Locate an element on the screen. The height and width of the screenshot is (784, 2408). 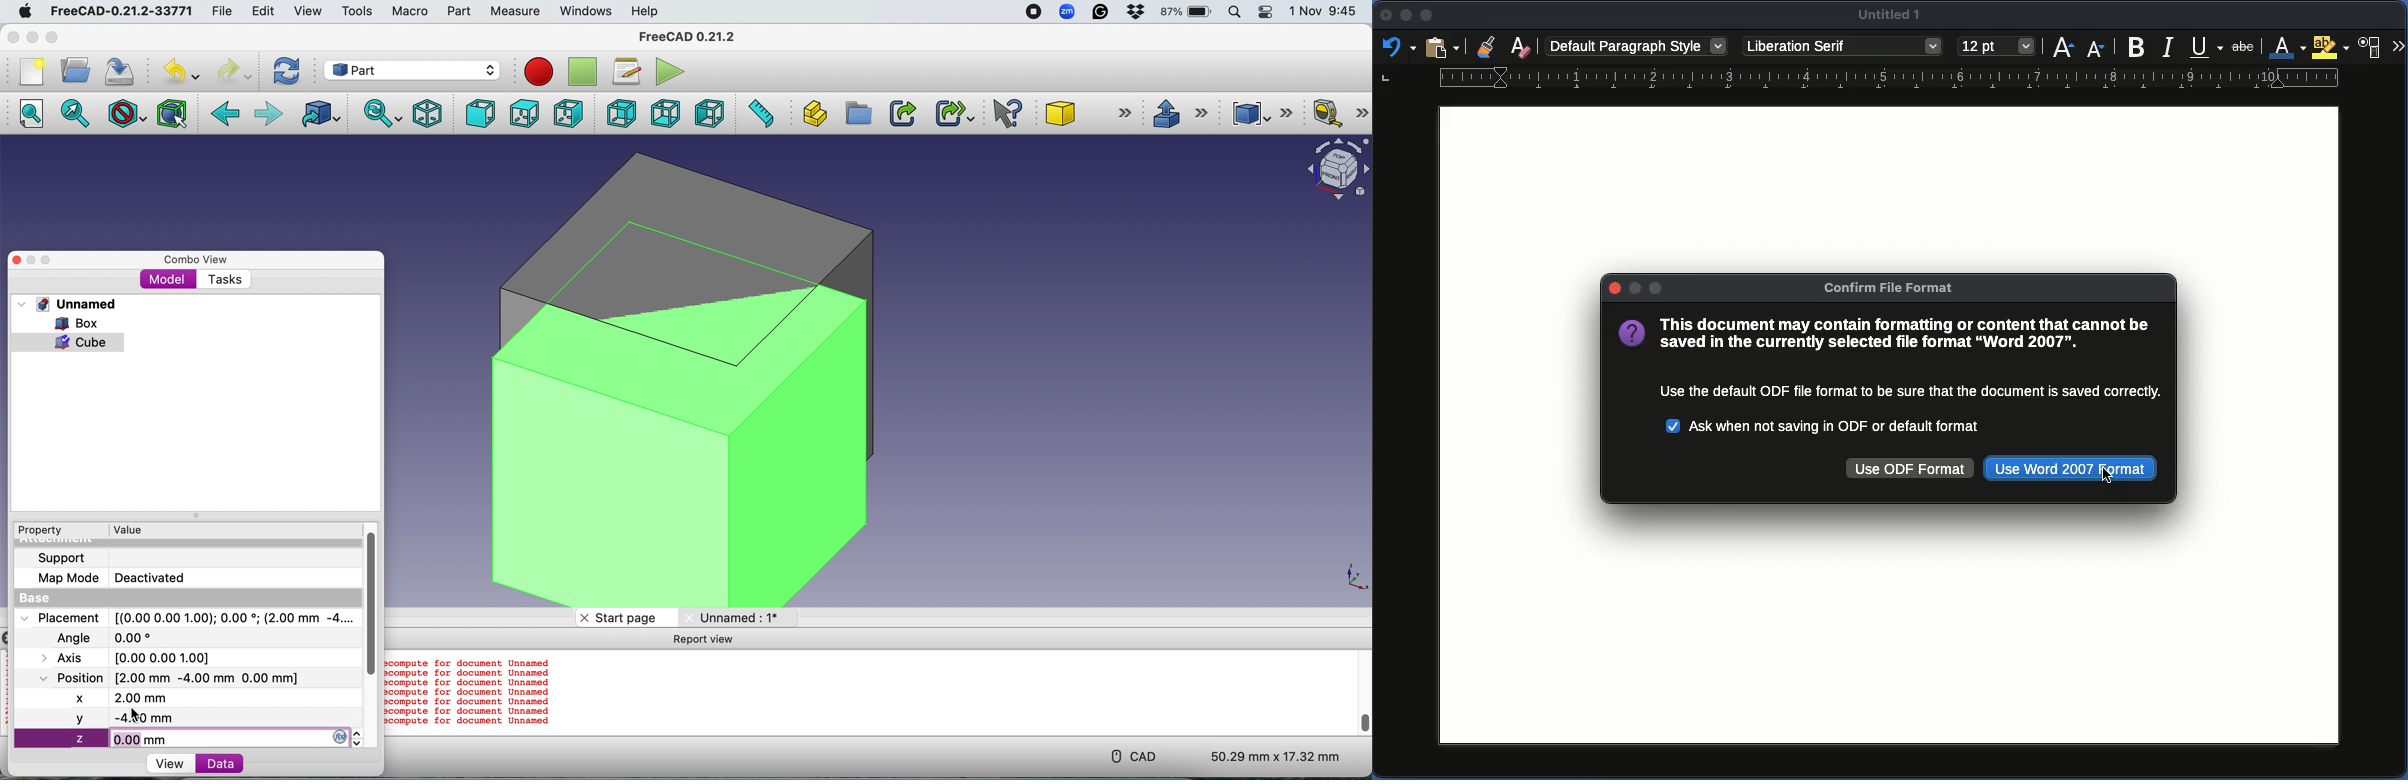
Redo is located at coordinates (233, 72).